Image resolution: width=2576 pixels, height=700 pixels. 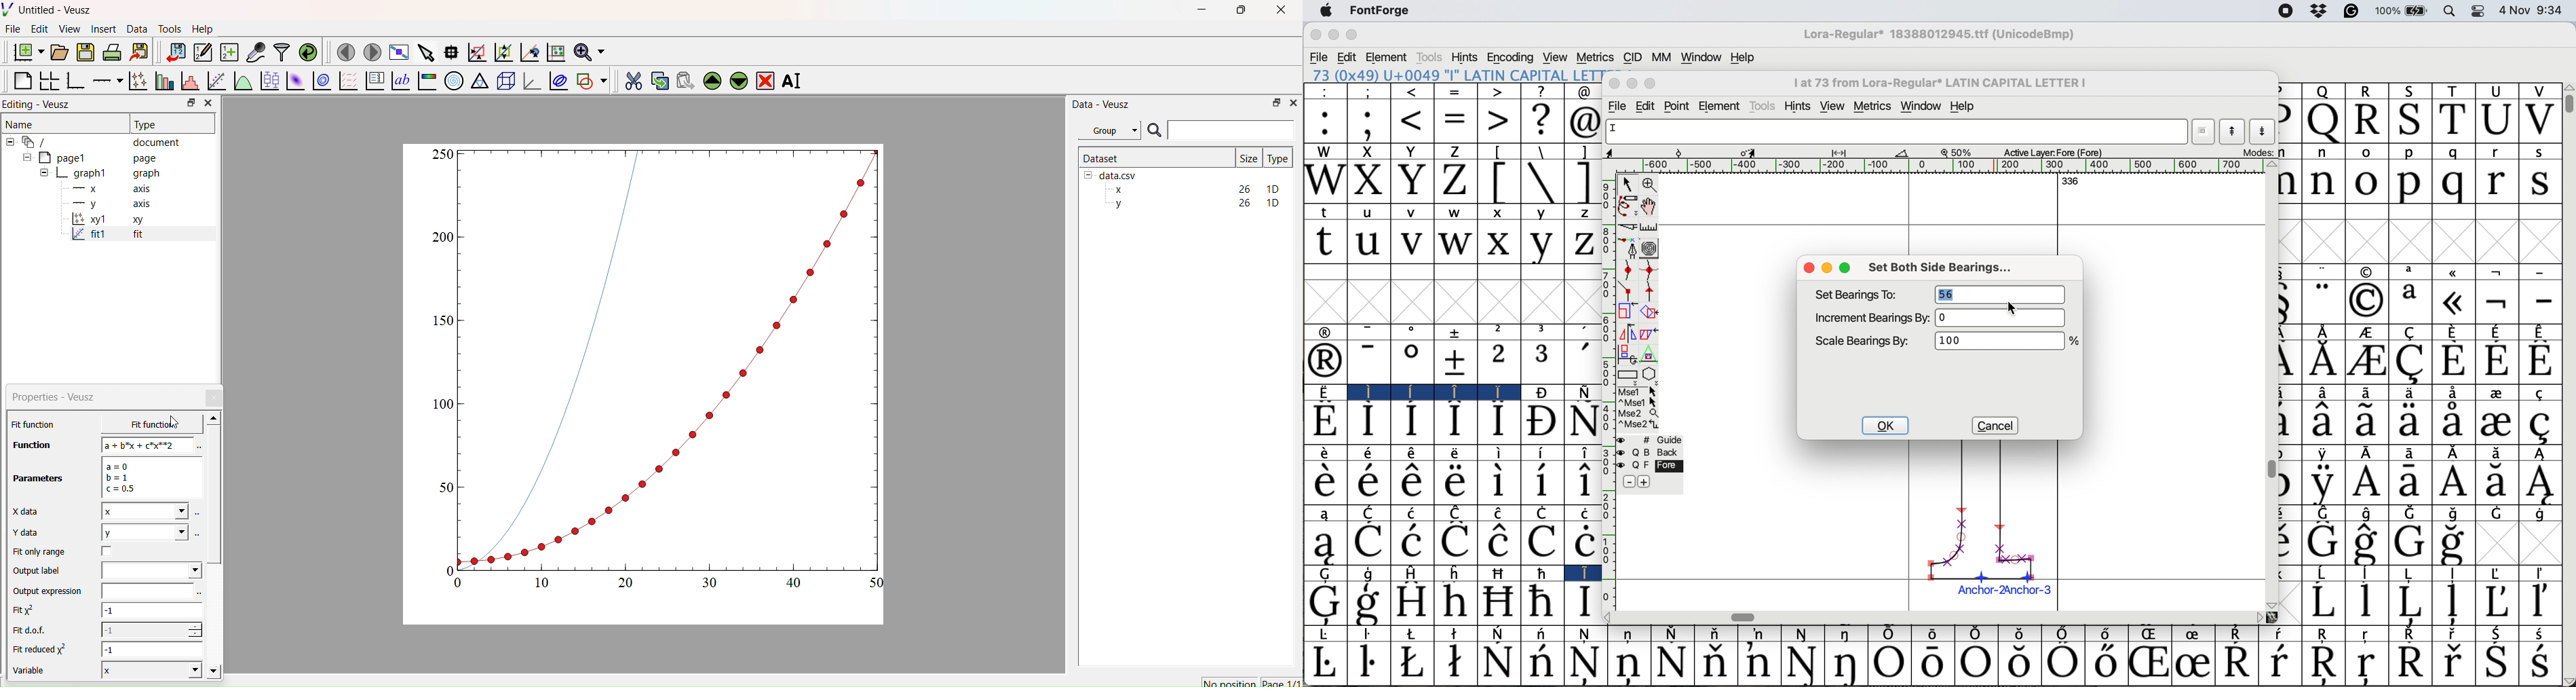 What do you see at coordinates (112, 51) in the screenshot?
I see `Print the document` at bounding box center [112, 51].